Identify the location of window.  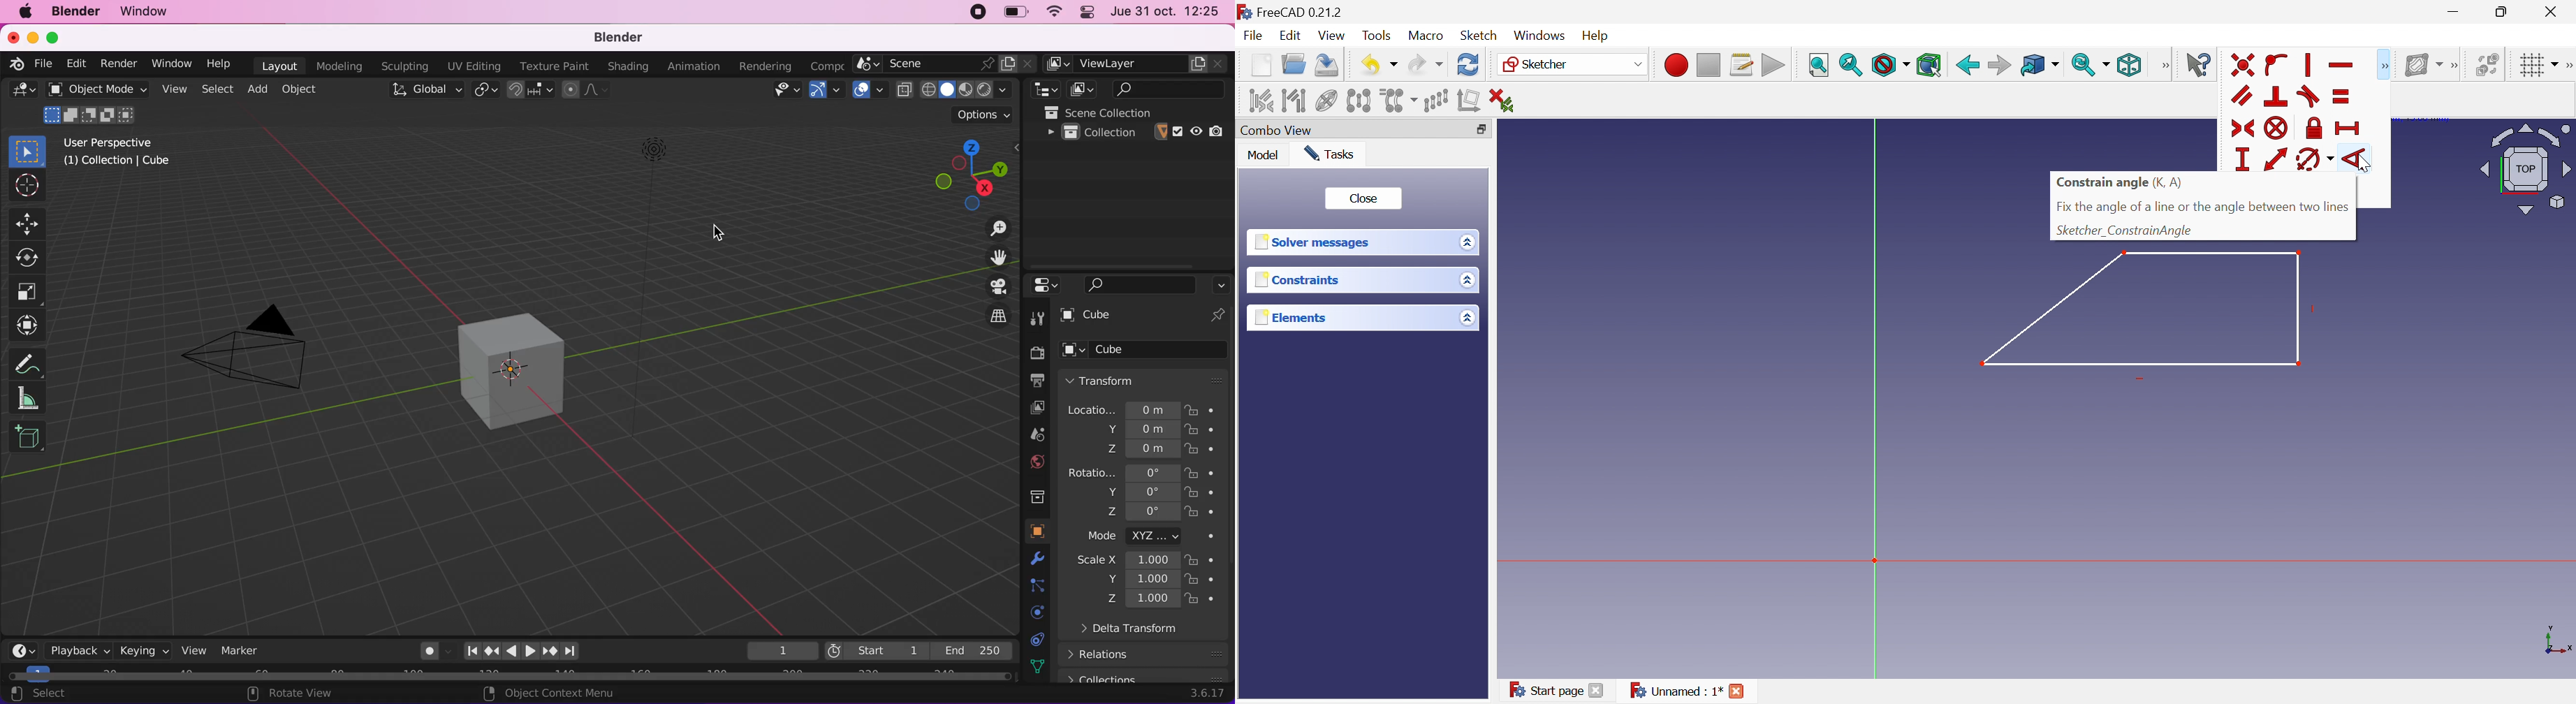
(168, 63).